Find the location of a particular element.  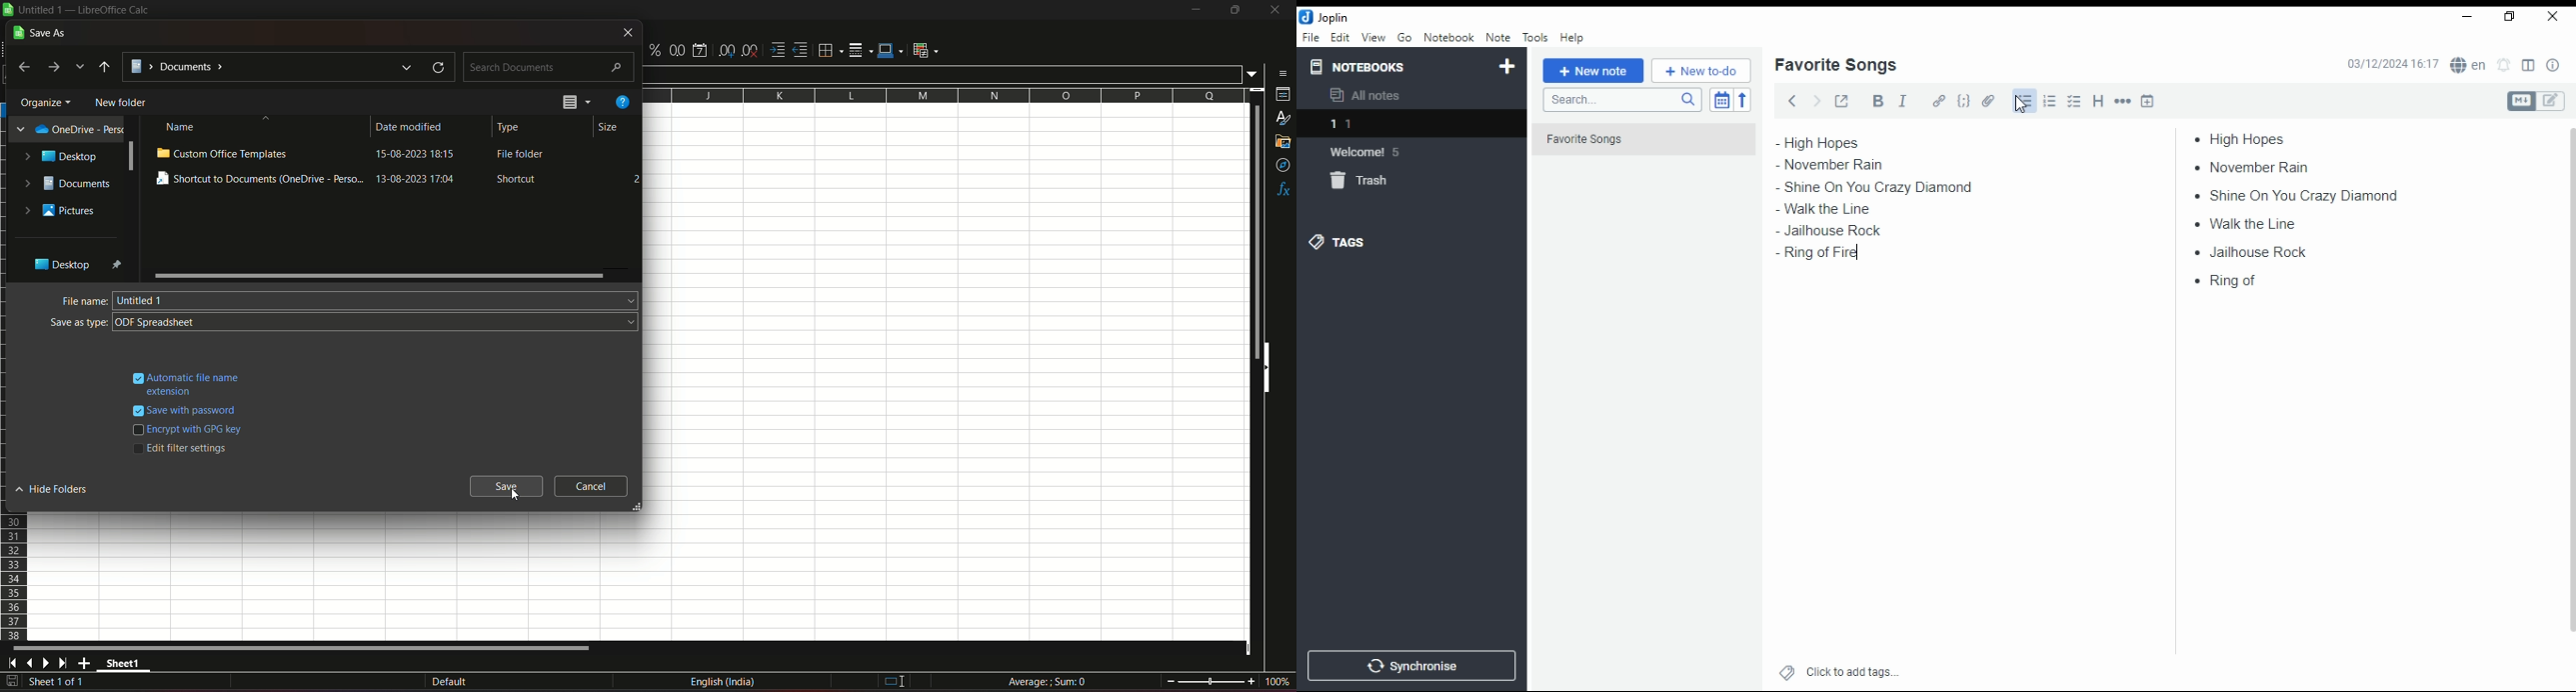

close is located at coordinates (1273, 12).